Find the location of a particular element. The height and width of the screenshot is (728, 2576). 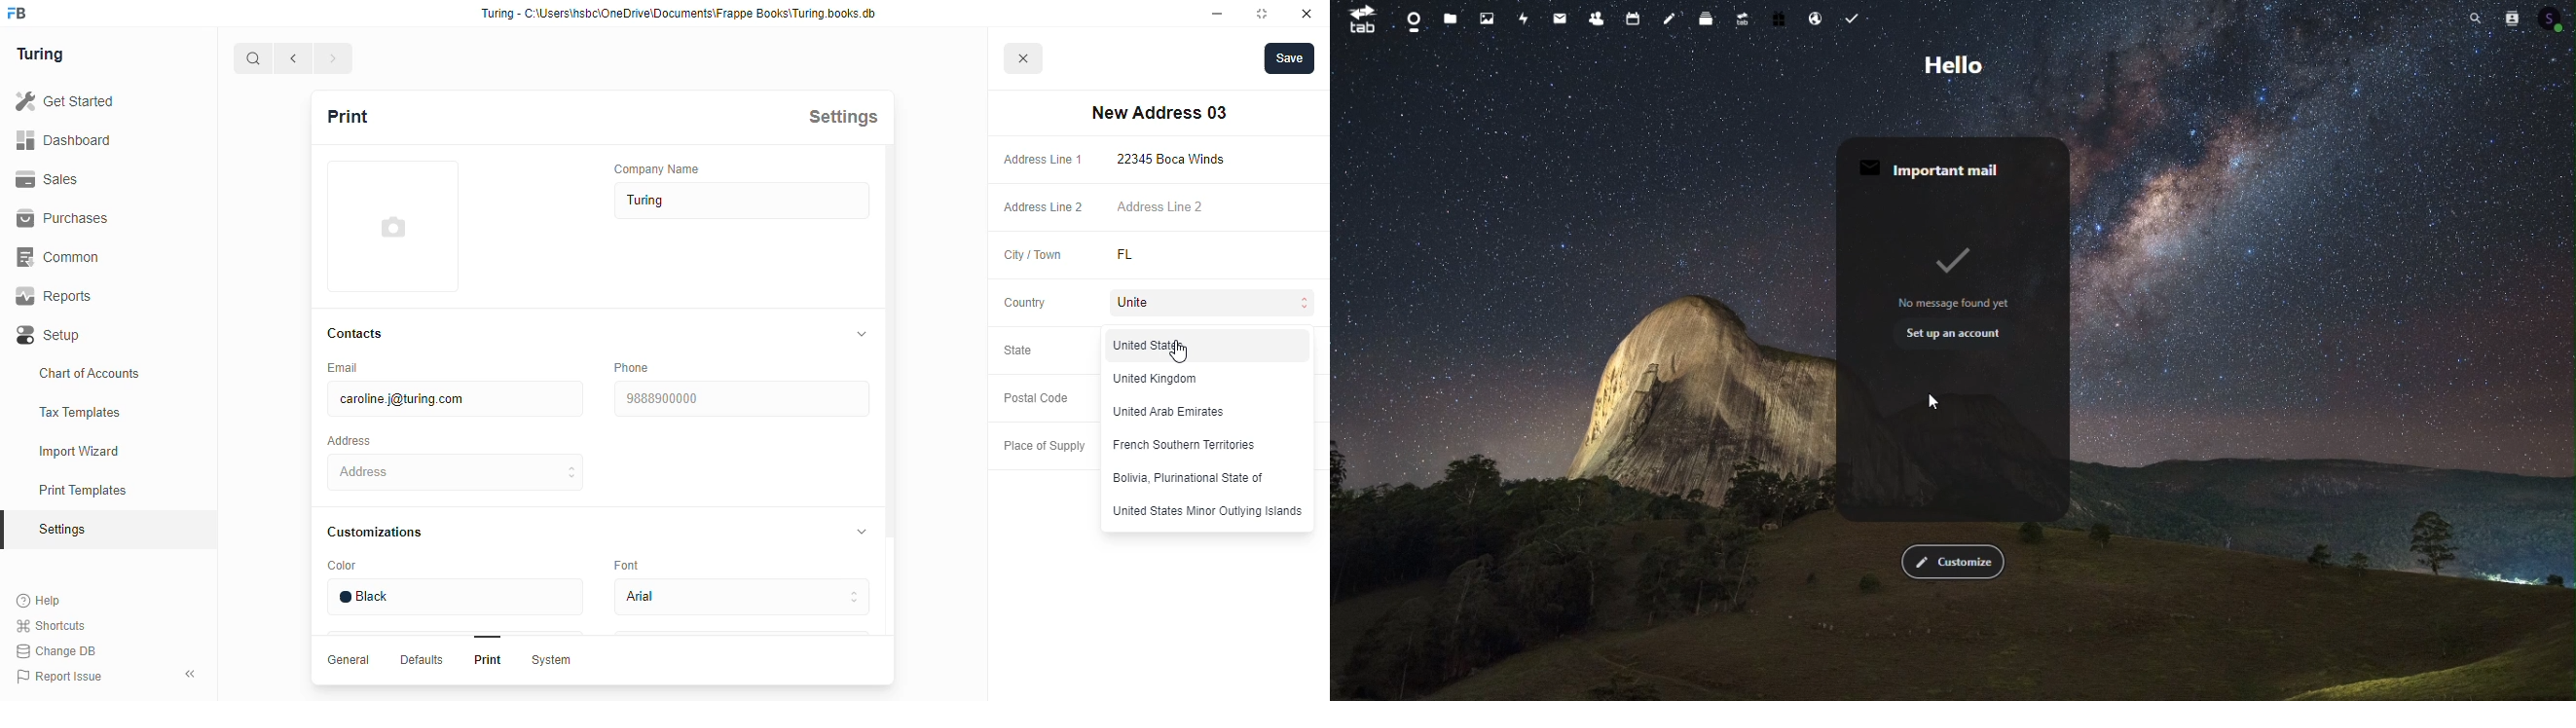

Hello is located at coordinates (1953, 64).